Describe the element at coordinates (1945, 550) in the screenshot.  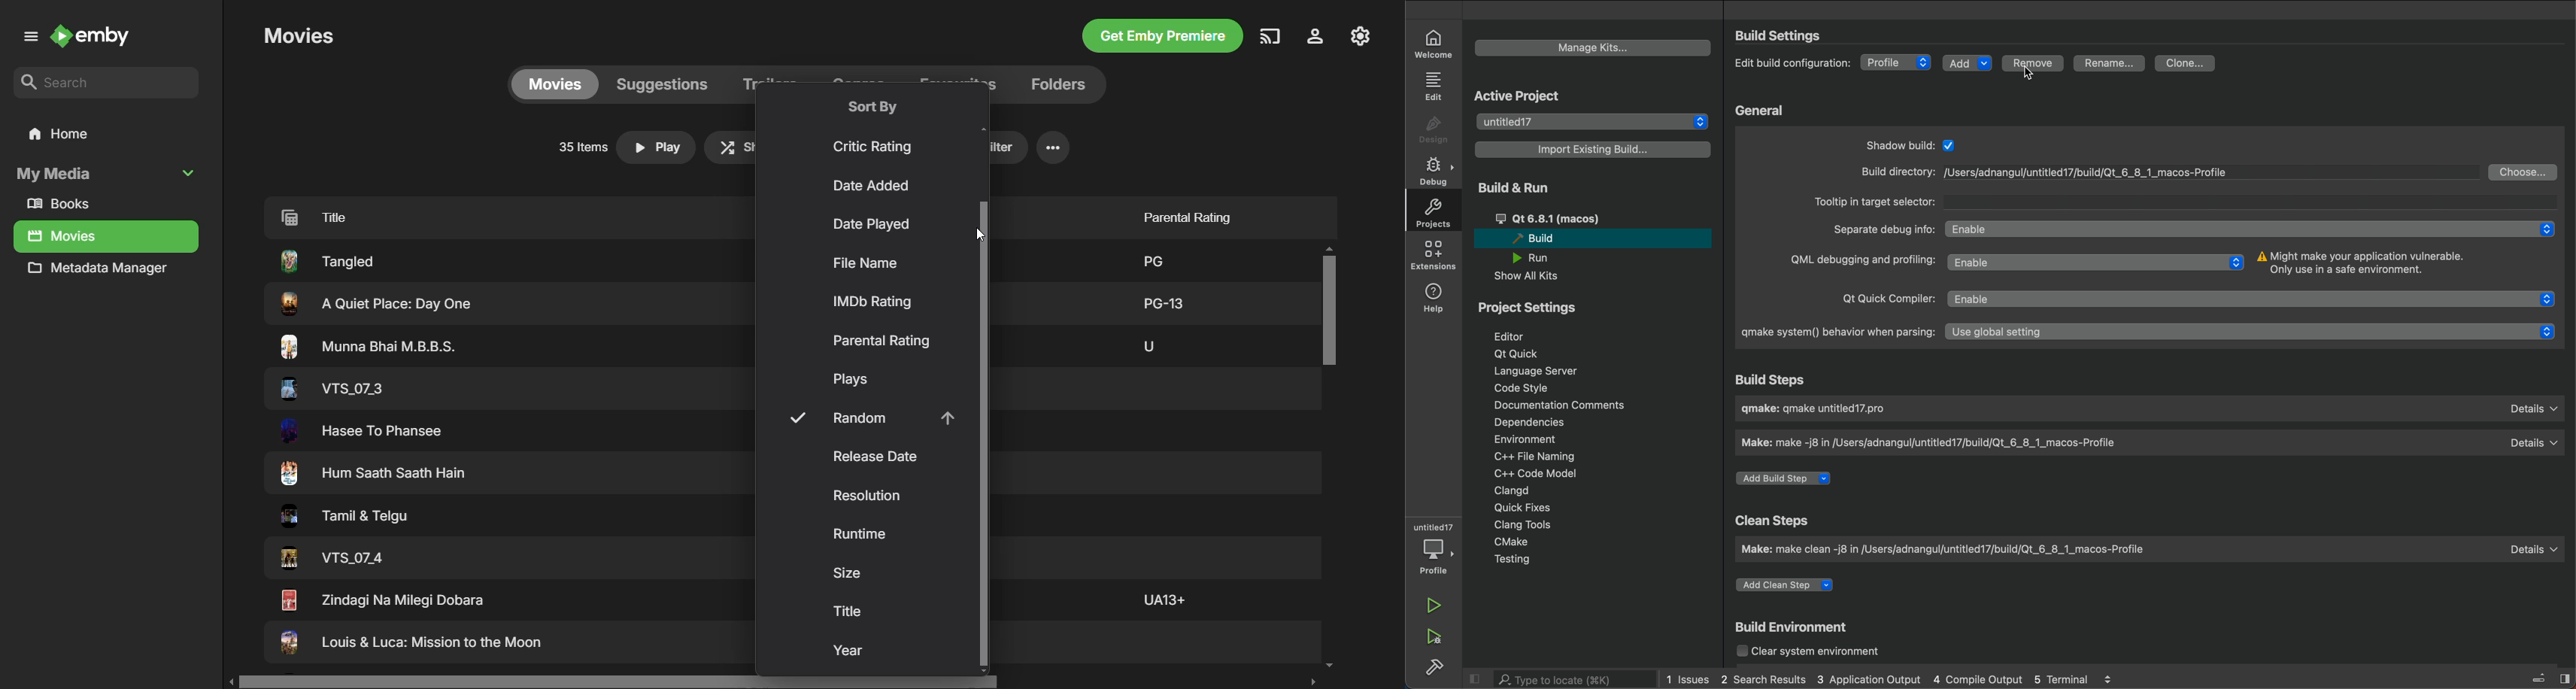
I see `clean step` at that location.